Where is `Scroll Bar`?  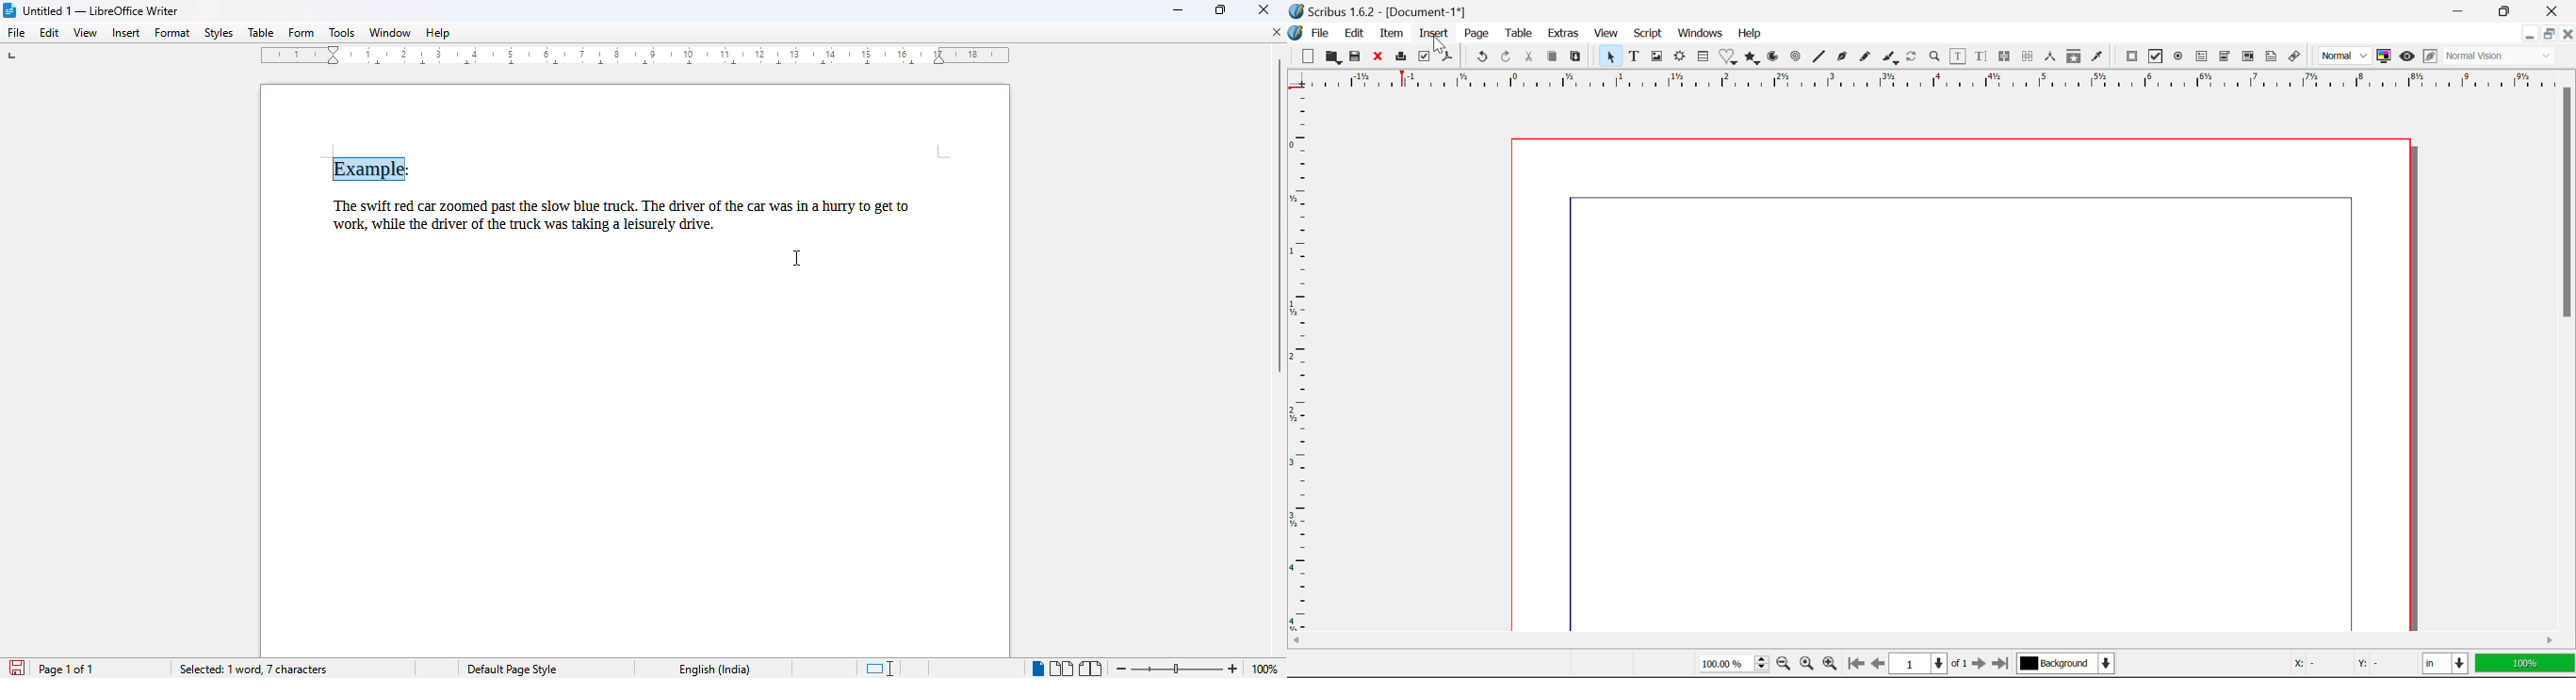
Scroll Bar is located at coordinates (2569, 347).